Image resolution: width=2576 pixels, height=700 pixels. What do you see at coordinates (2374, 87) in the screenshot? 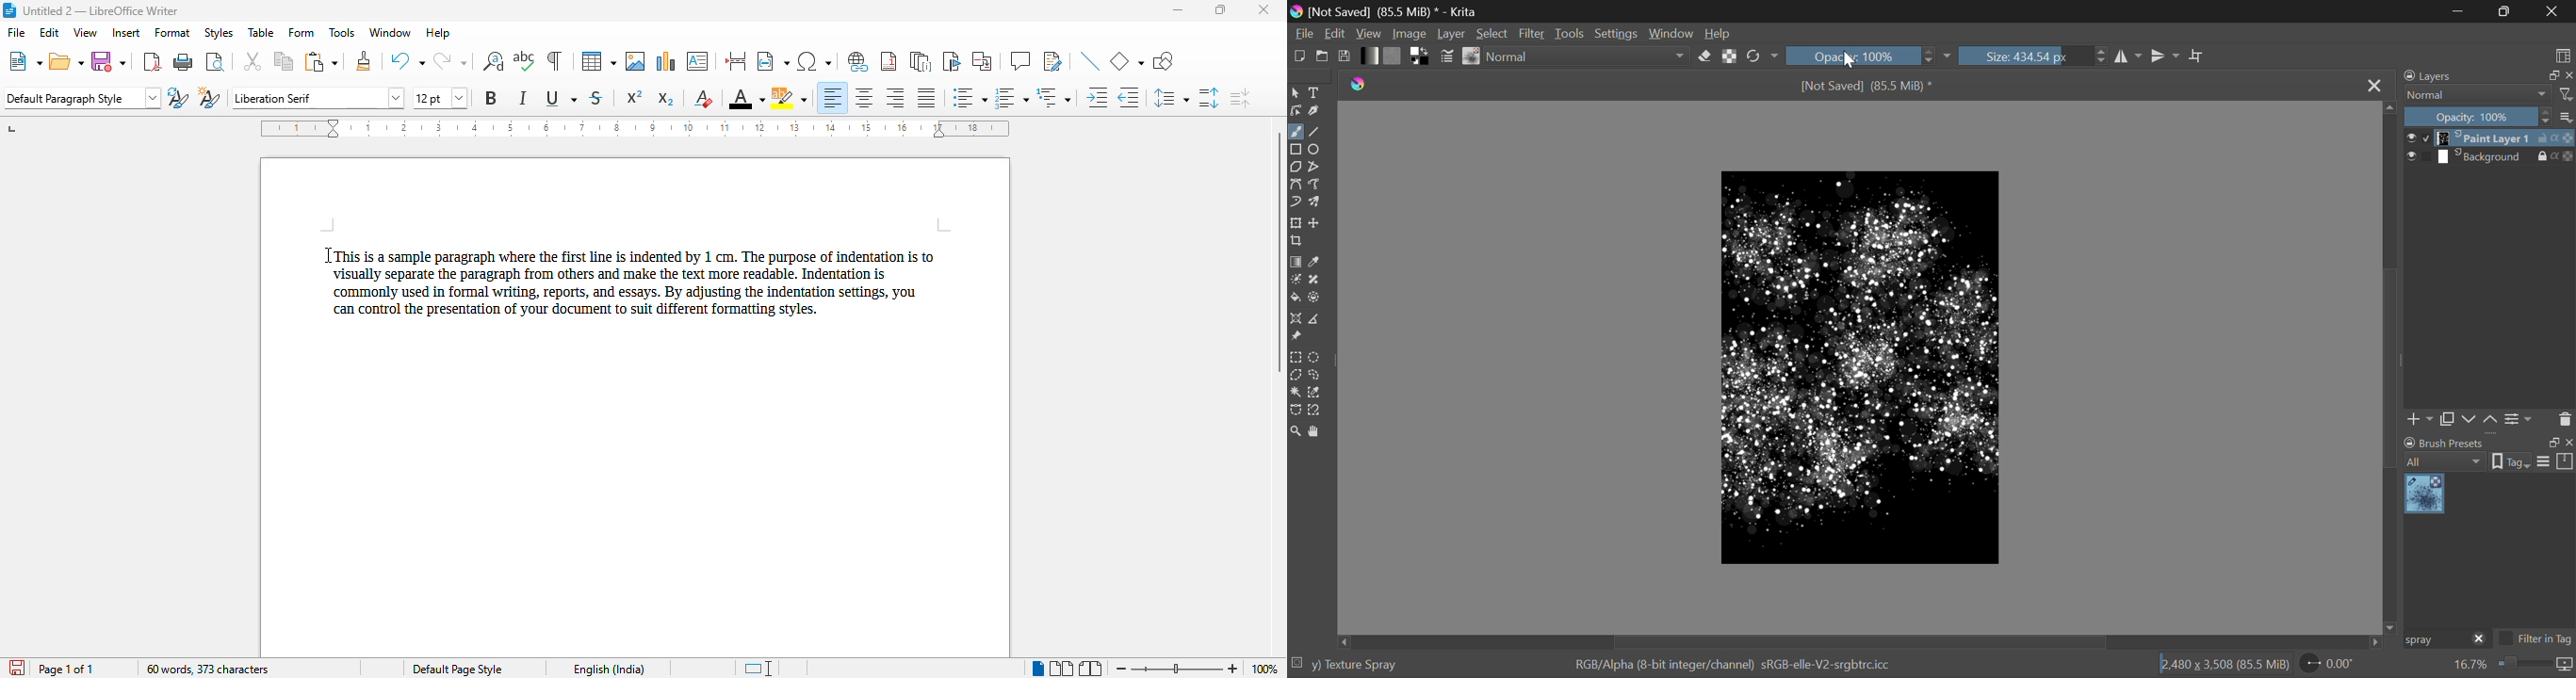
I see `Close` at bounding box center [2374, 87].